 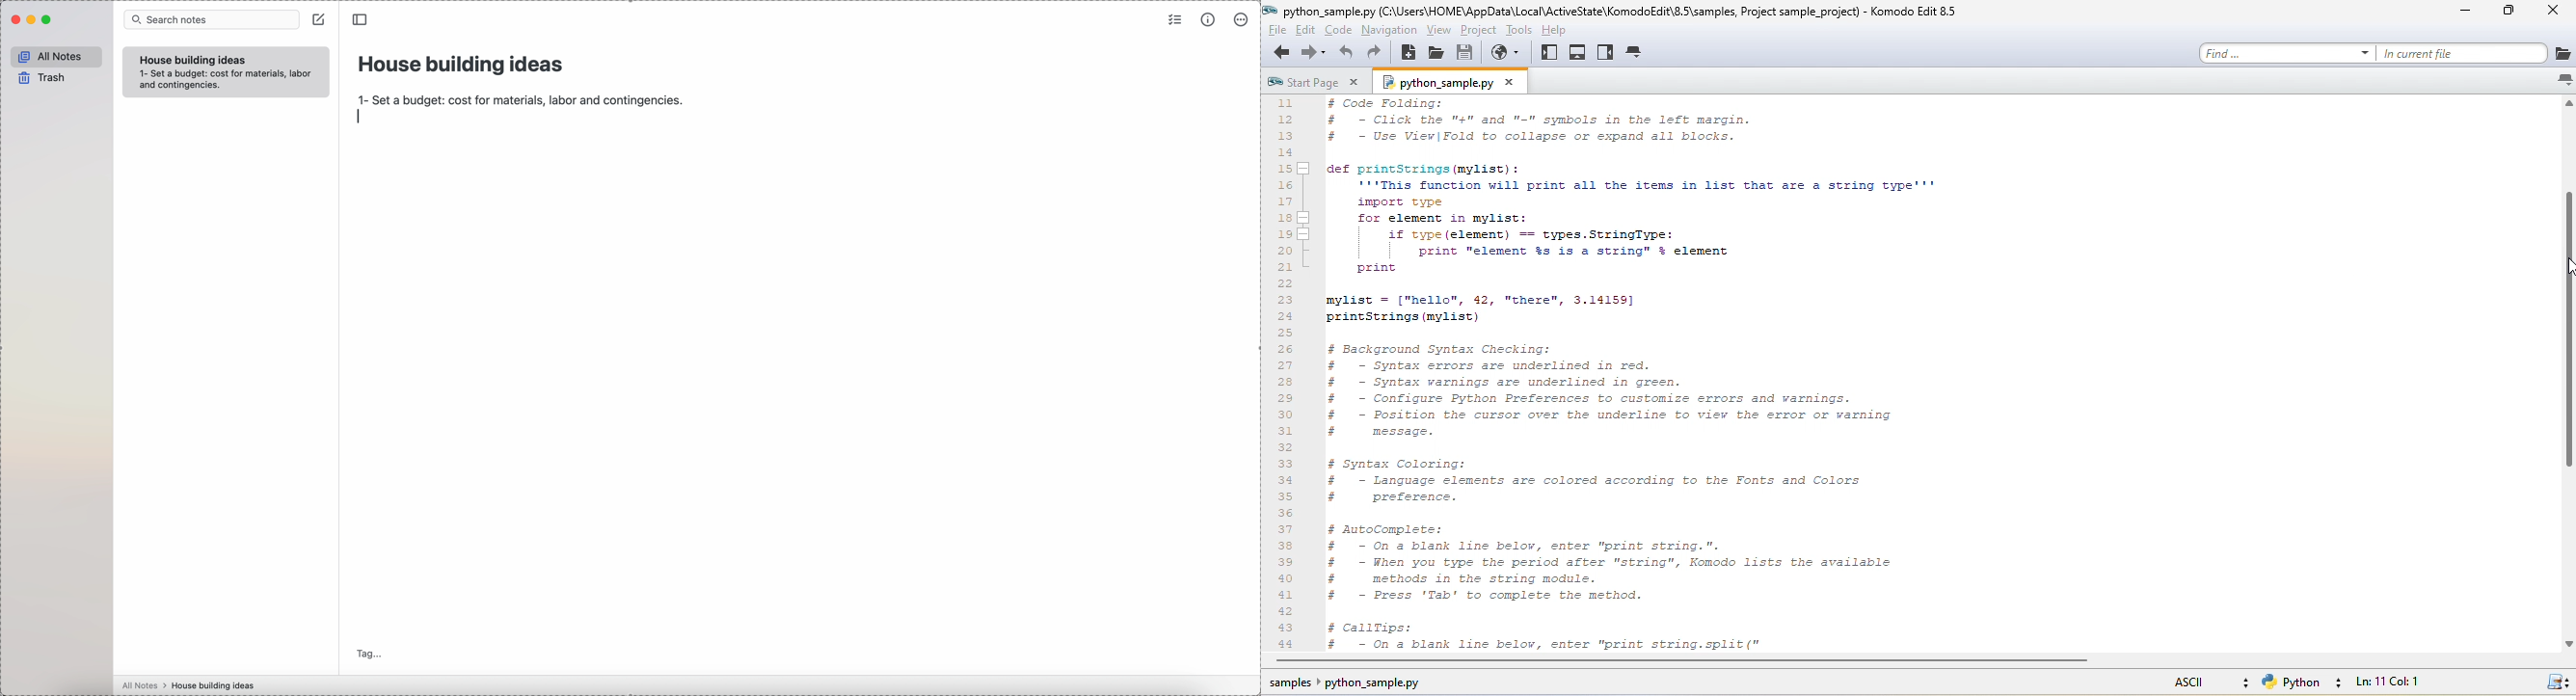 What do you see at coordinates (1606, 53) in the screenshot?
I see `right pane` at bounding box center [1606, 53].